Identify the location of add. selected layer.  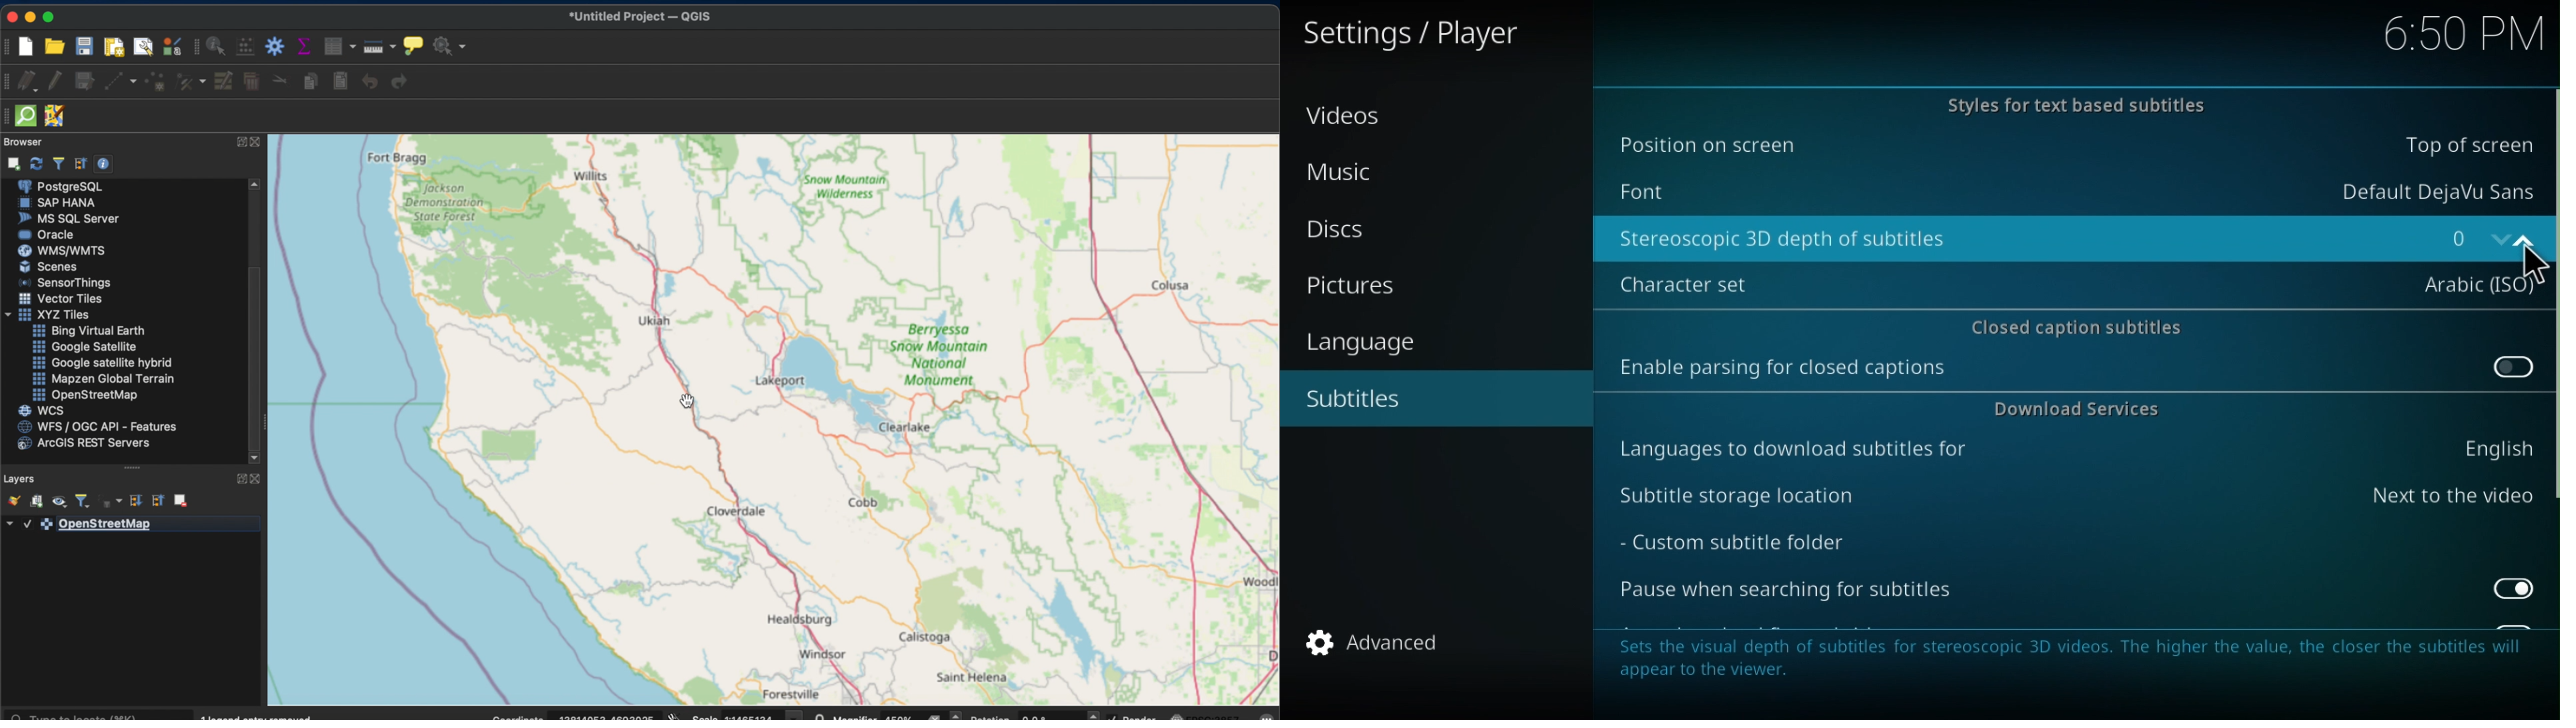
(11, 162).